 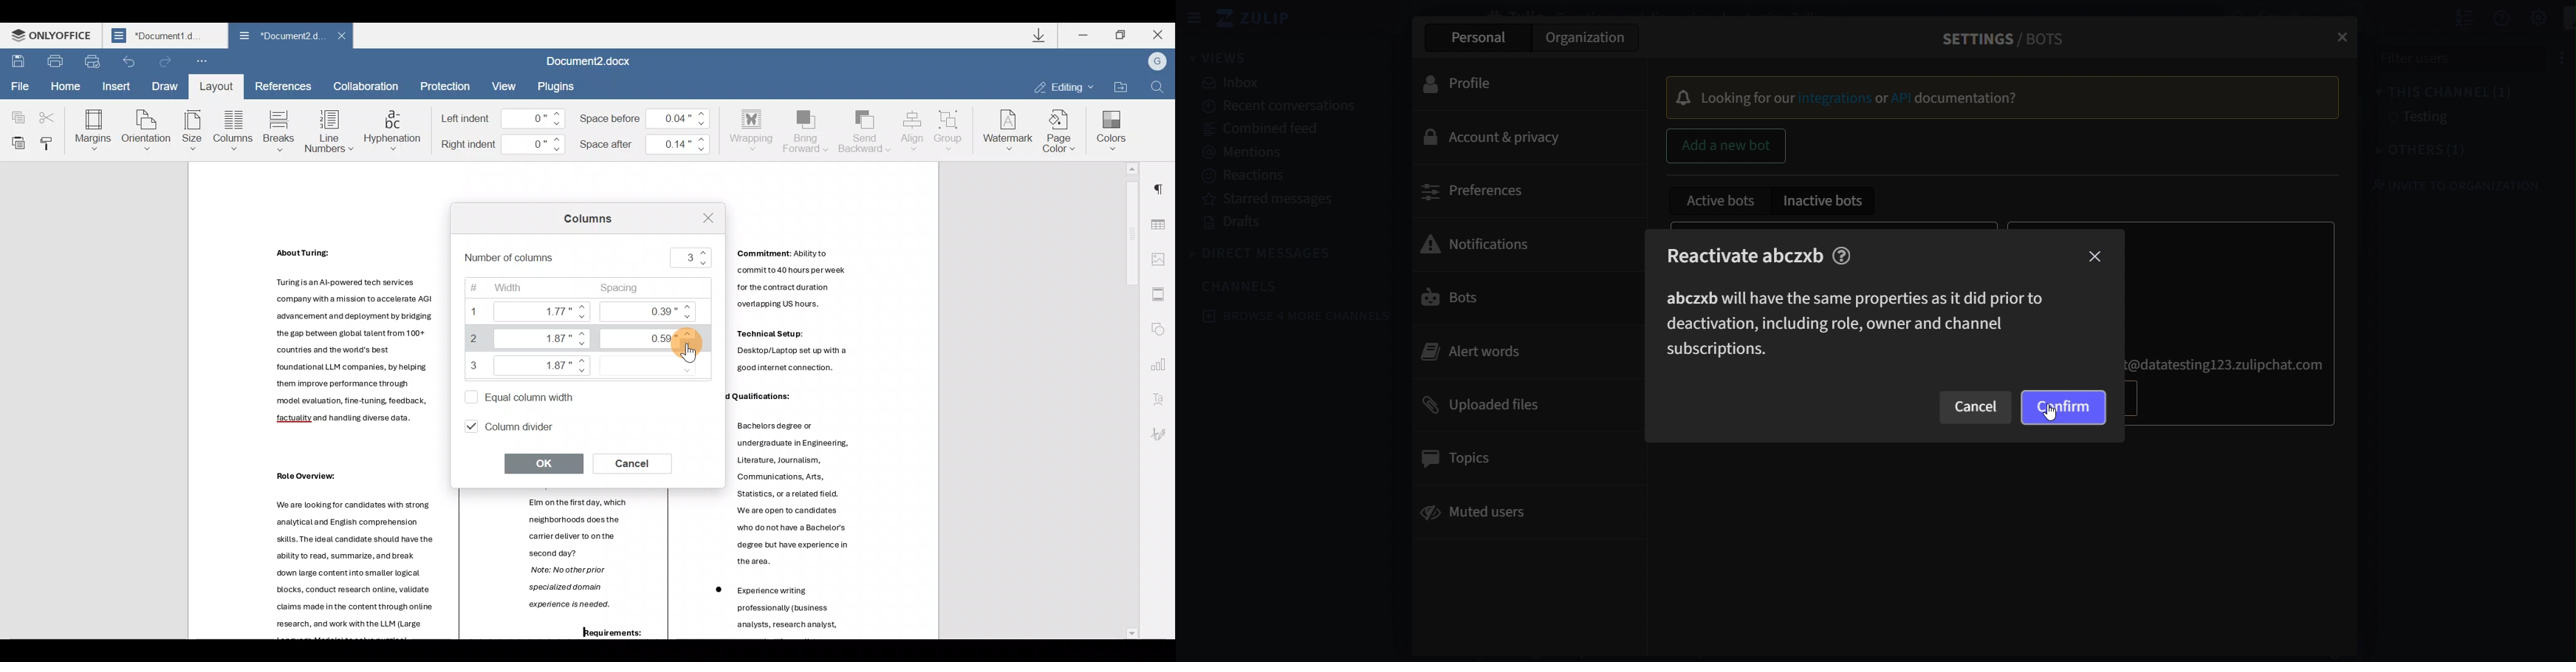 I want to click on mentions, so click(x=1241, y=151).